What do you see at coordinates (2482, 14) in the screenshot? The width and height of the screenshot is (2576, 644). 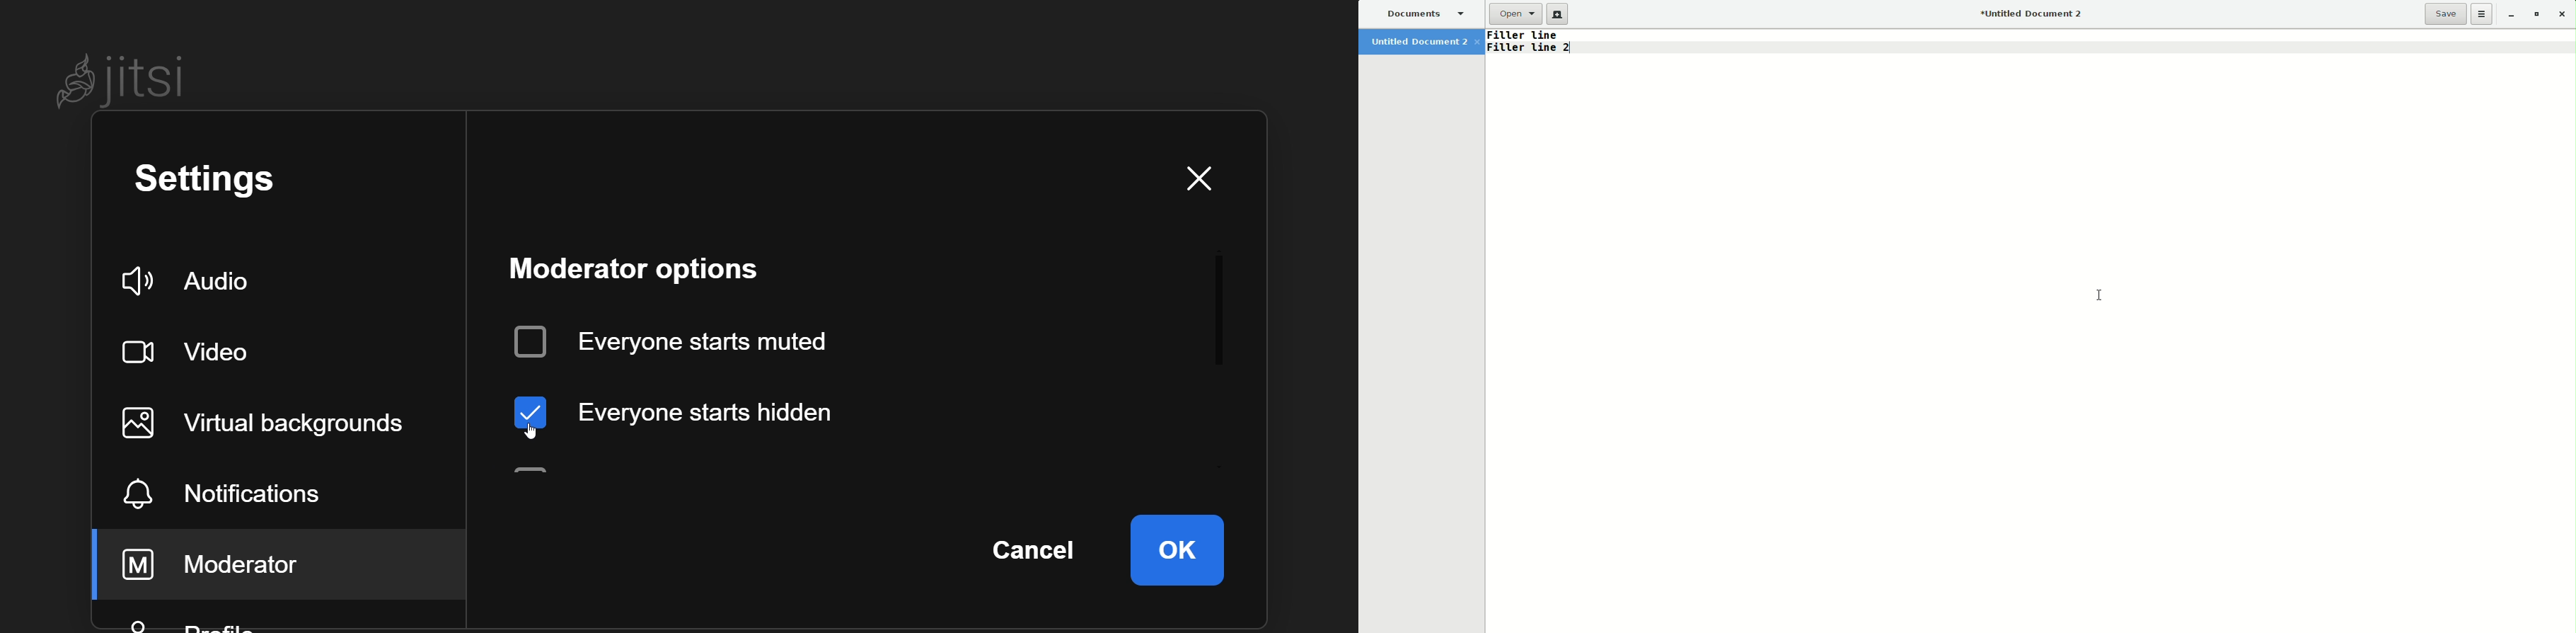 I see `Options` at bounding box center [2482, 14].